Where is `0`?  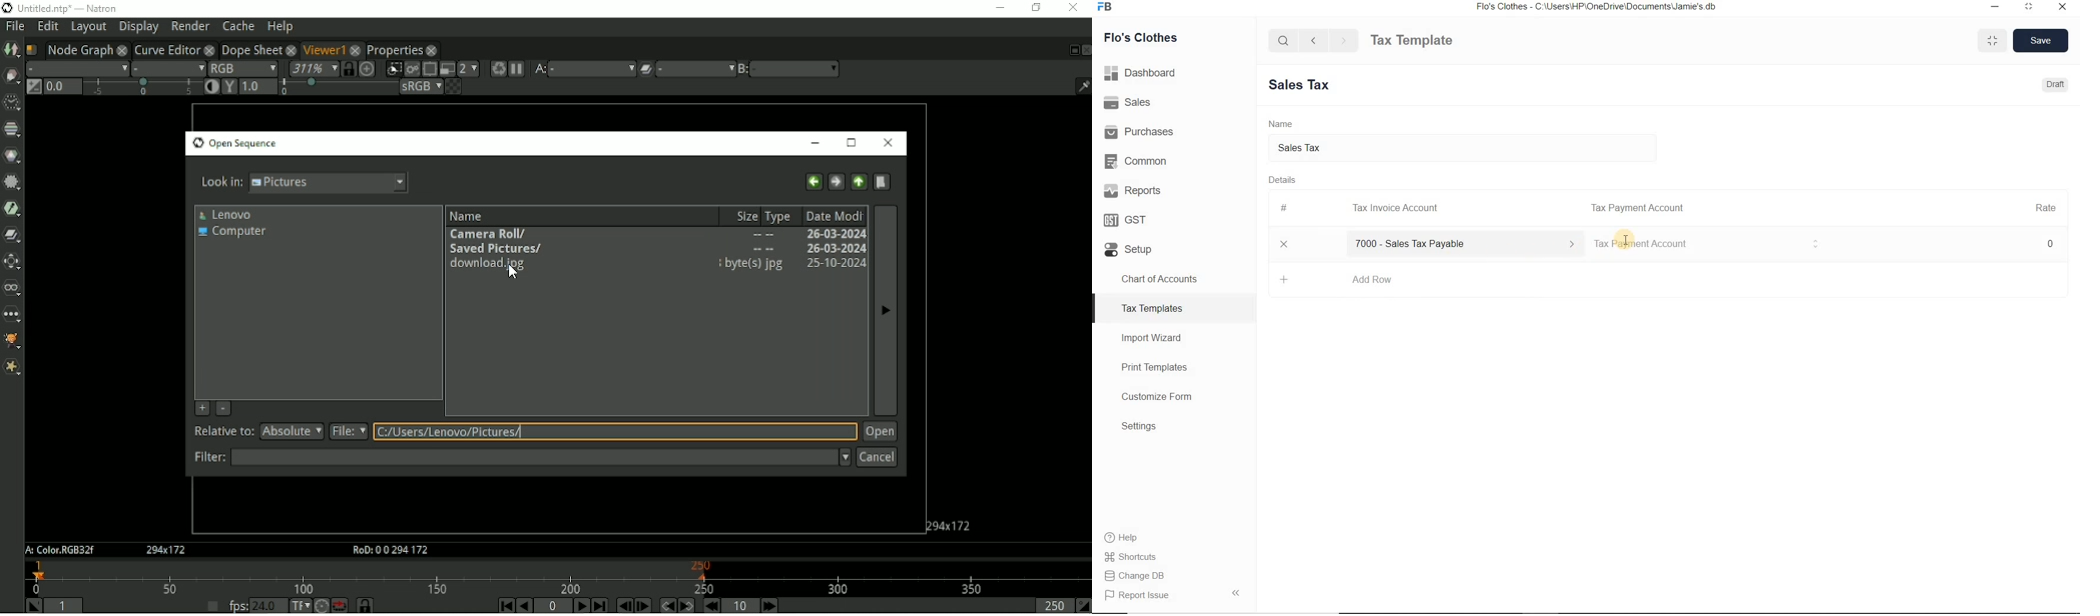 0 is located at coordinates (2051, 243).